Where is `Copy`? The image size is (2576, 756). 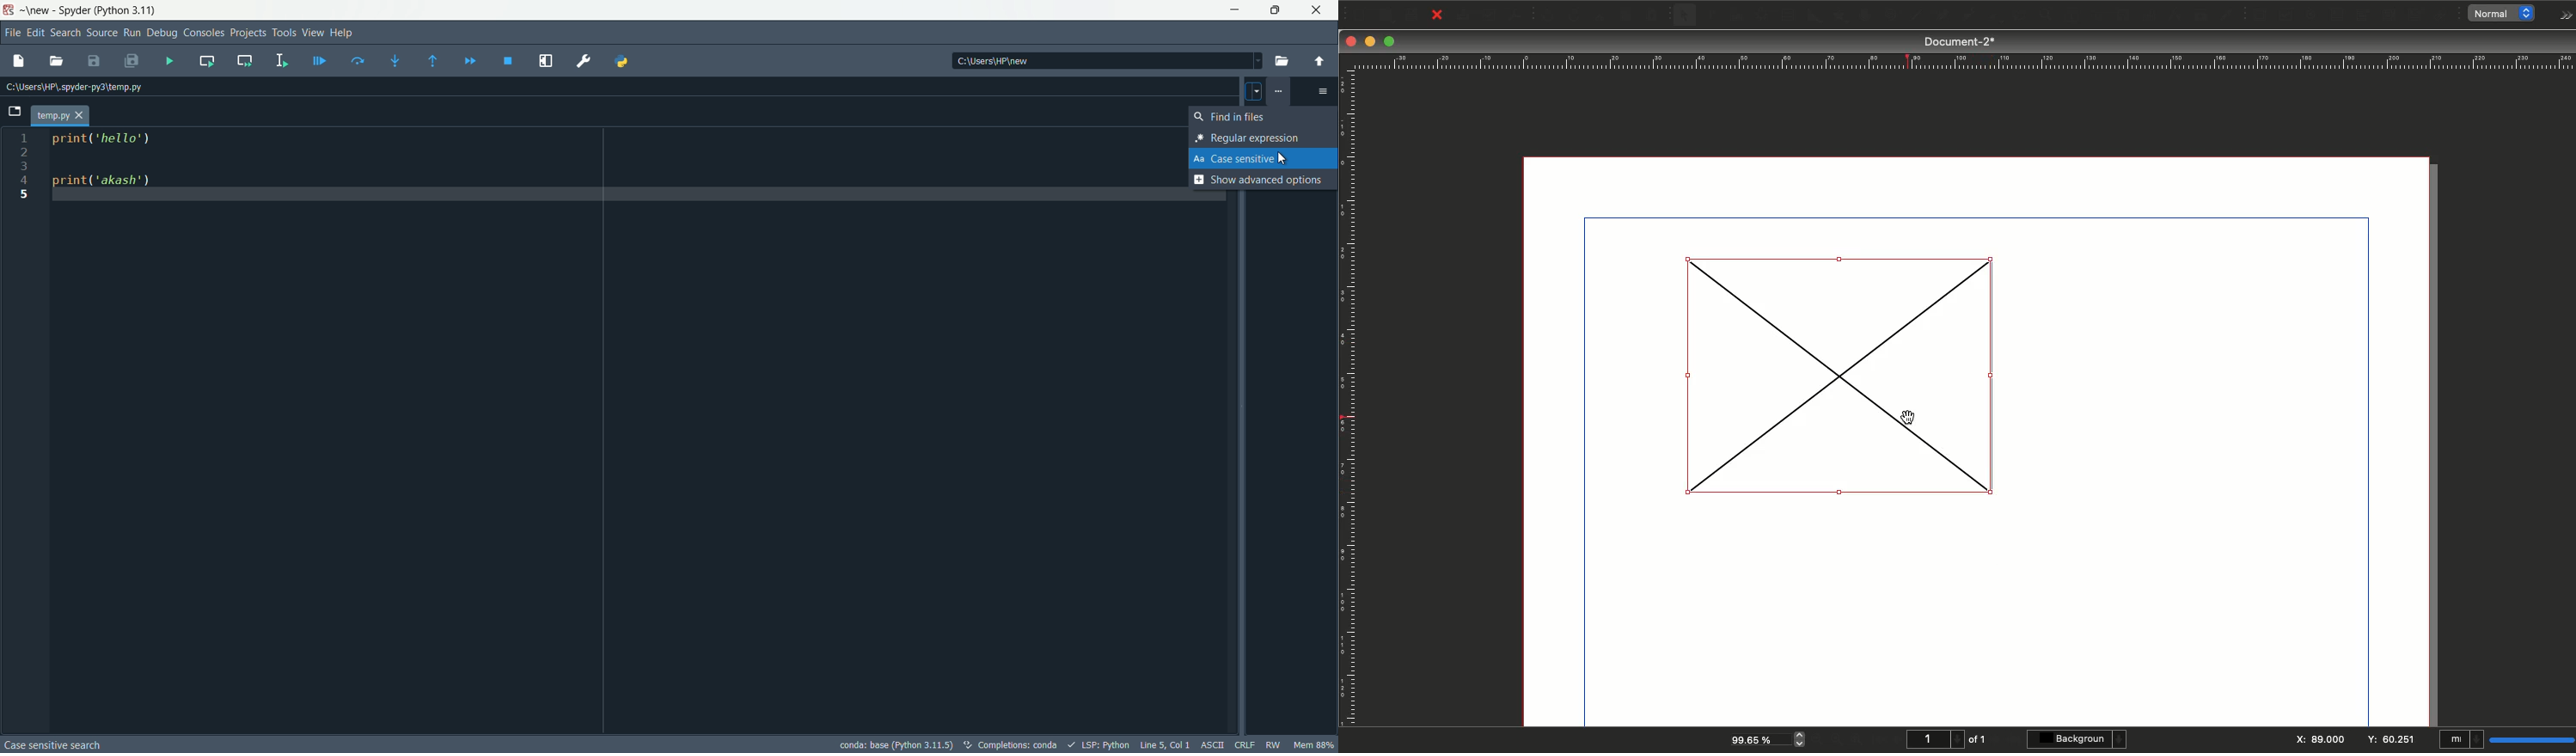 Copy is located at coordinates (1627, 15).